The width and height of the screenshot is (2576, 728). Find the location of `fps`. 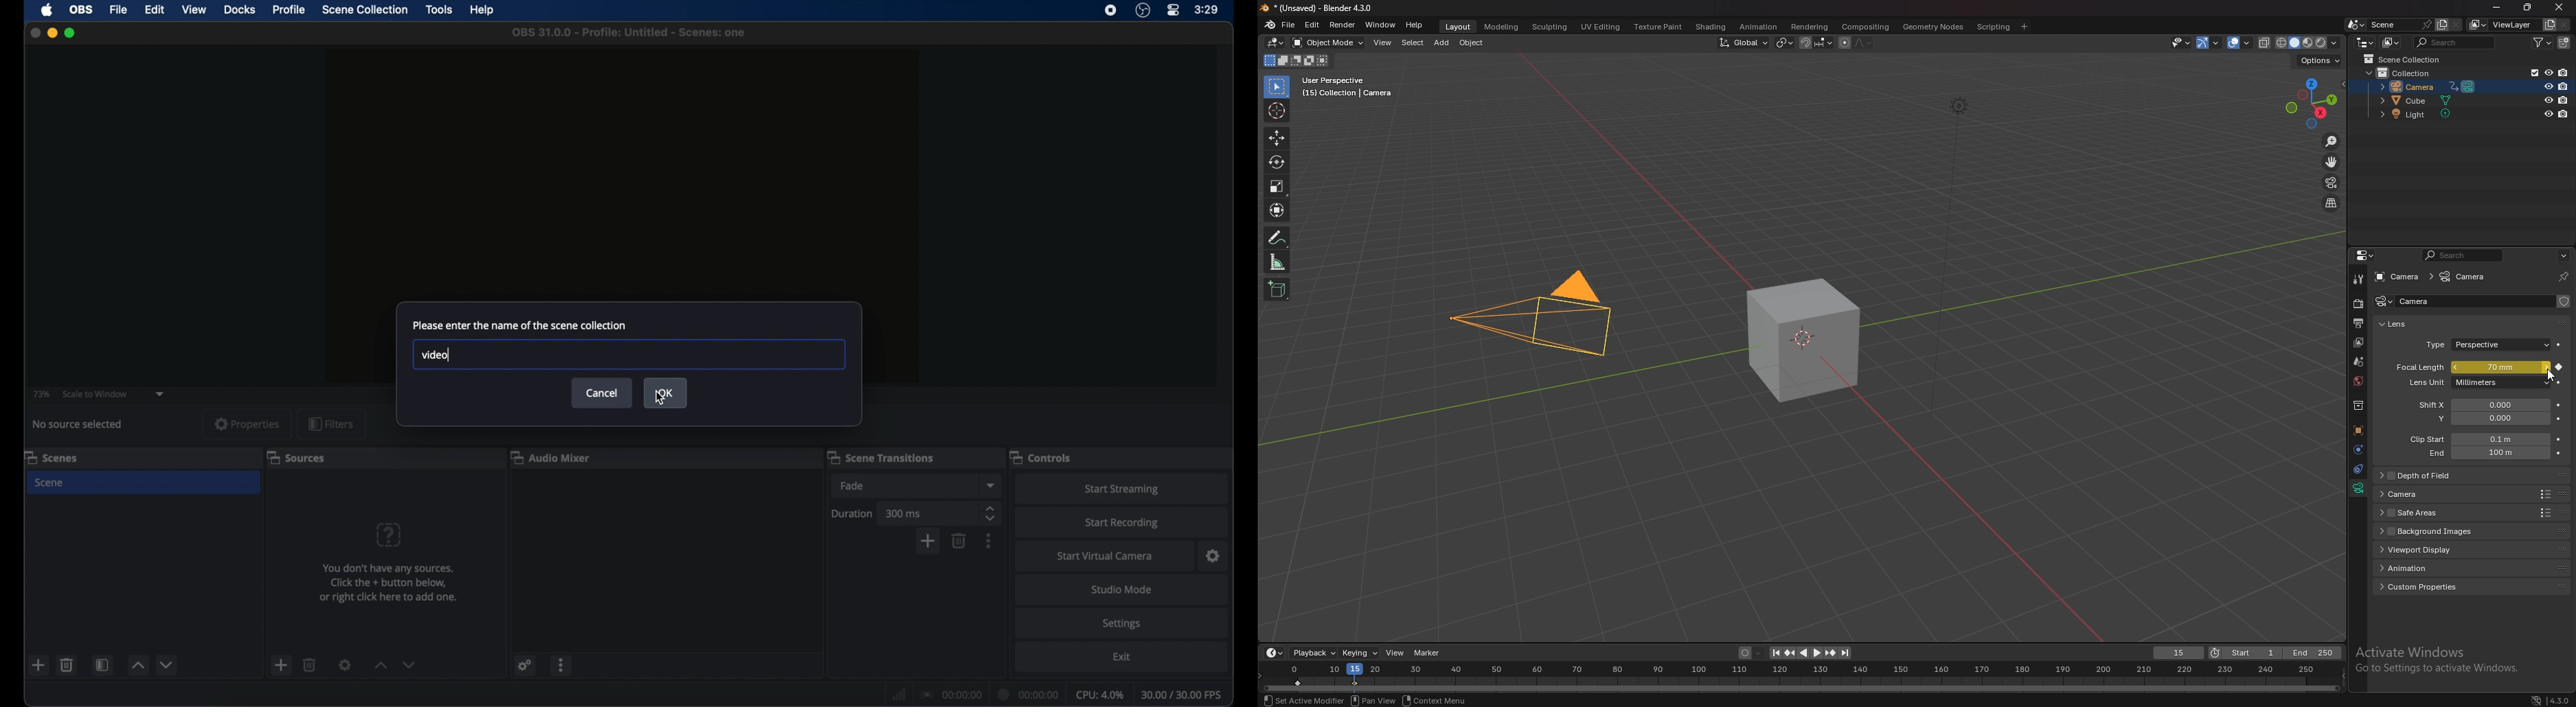

fps is located at coordinates (1183, 695).